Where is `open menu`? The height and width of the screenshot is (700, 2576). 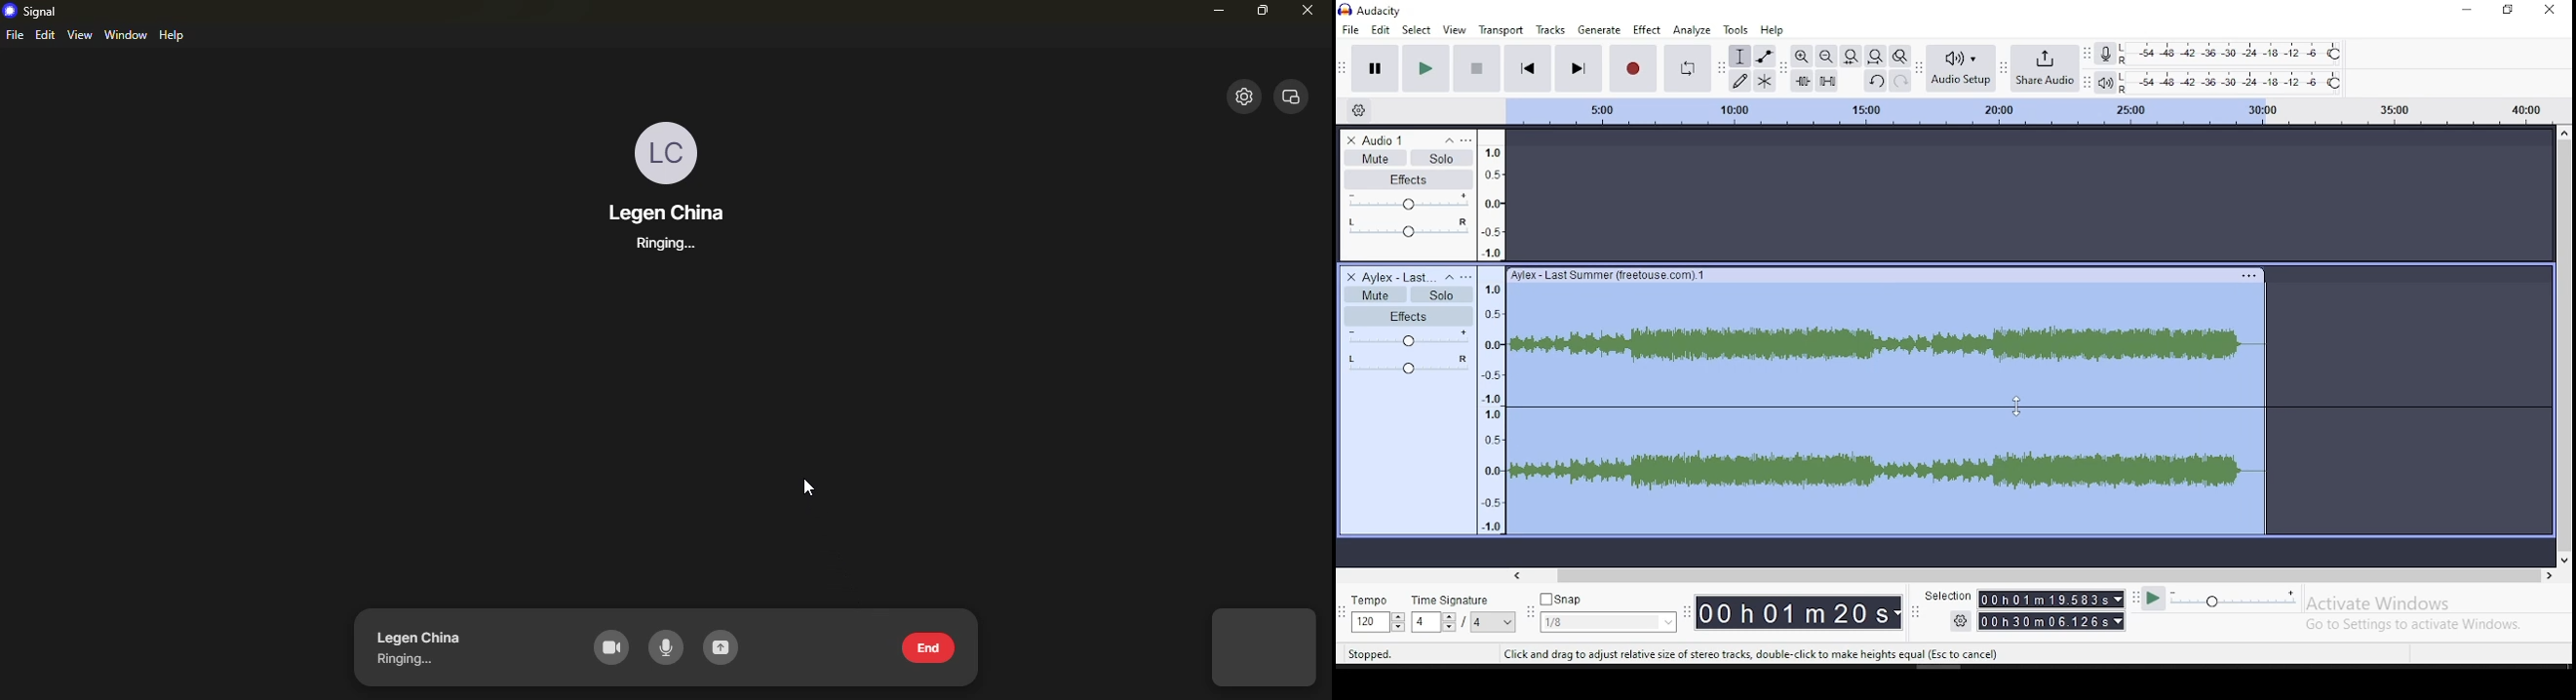
open menu is located at coordinates (1467, 138).